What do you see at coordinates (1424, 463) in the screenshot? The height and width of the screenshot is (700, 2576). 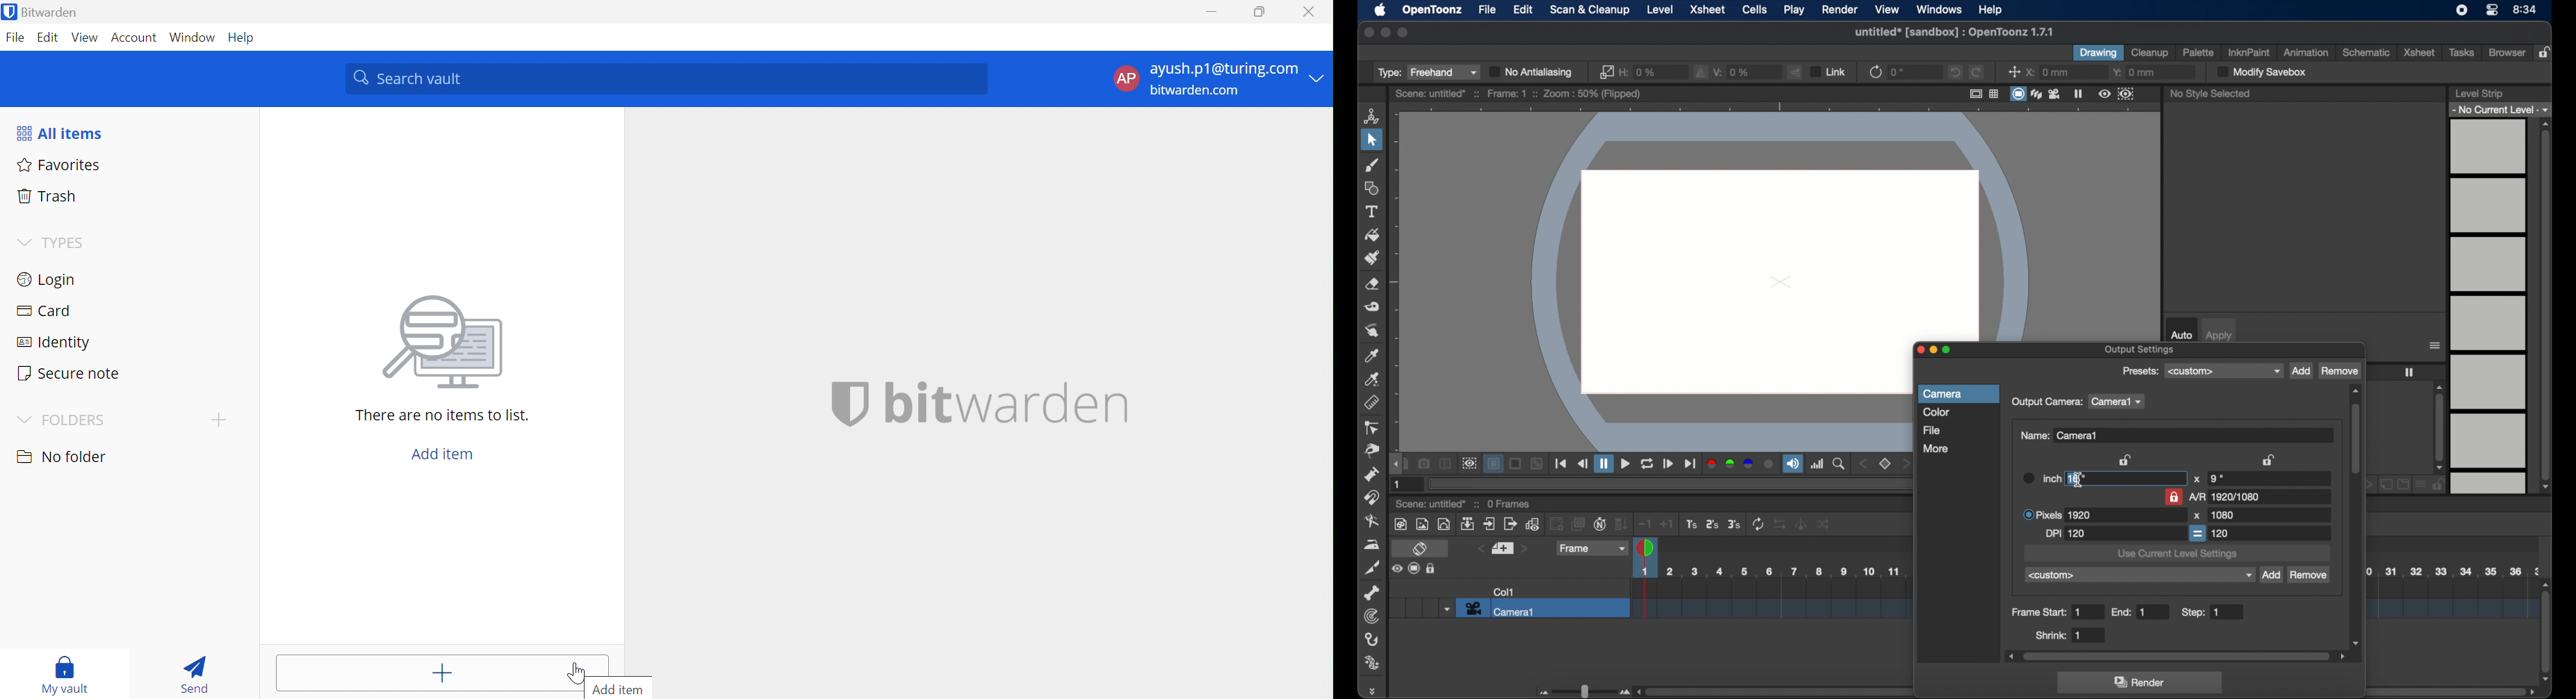 I see `snapshot` at bounding box center [1424, 463].